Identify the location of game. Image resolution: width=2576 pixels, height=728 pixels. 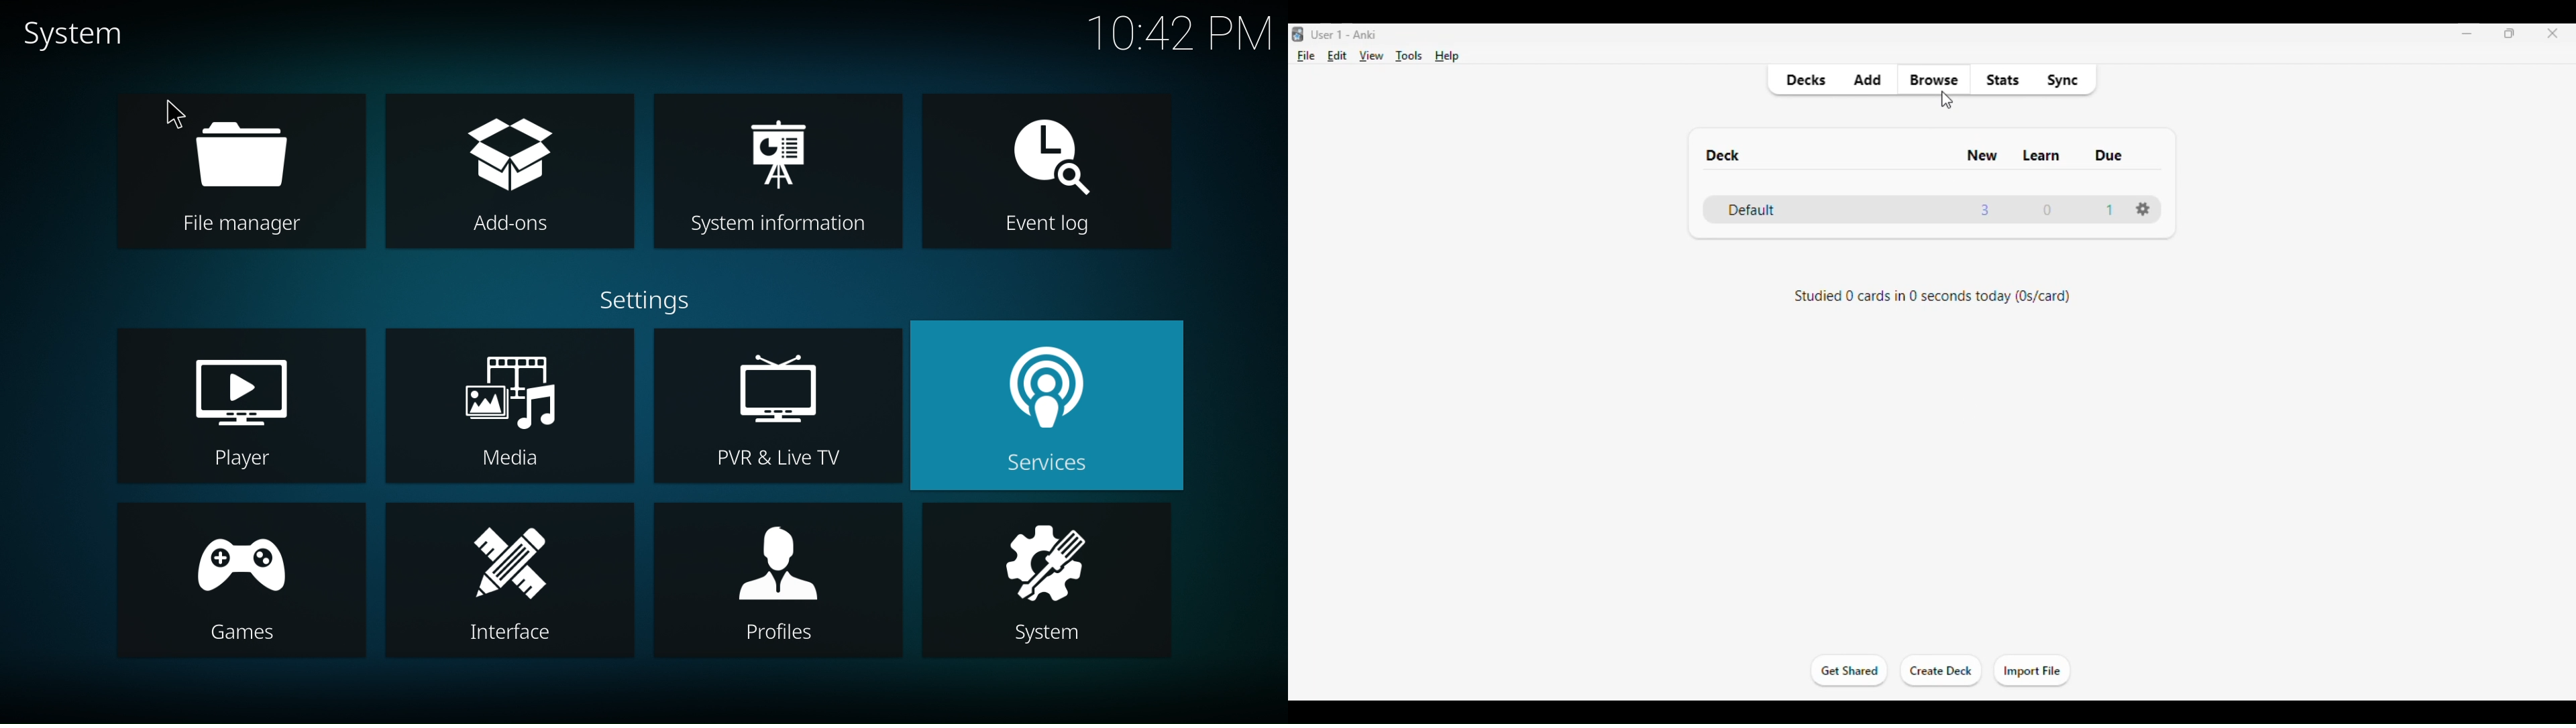
(237, 580).